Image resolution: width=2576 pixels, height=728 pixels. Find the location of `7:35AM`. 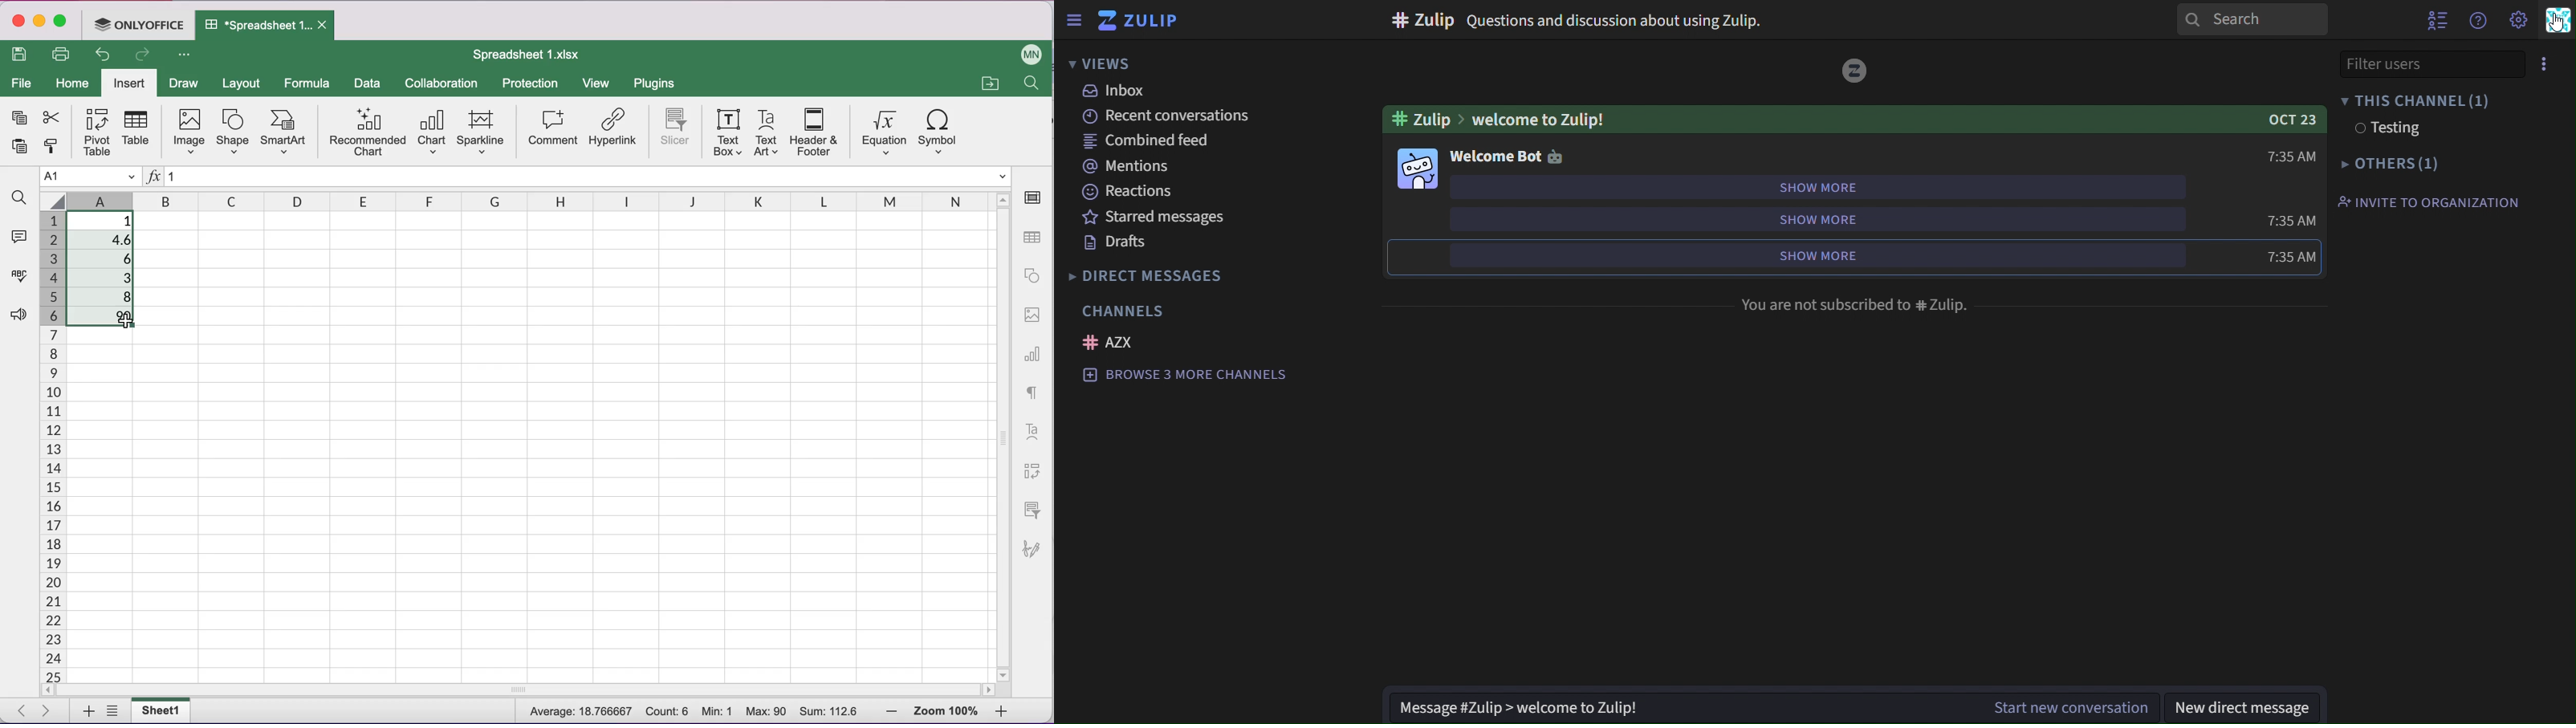

7:35AM is located at coordinates (2293, 219).